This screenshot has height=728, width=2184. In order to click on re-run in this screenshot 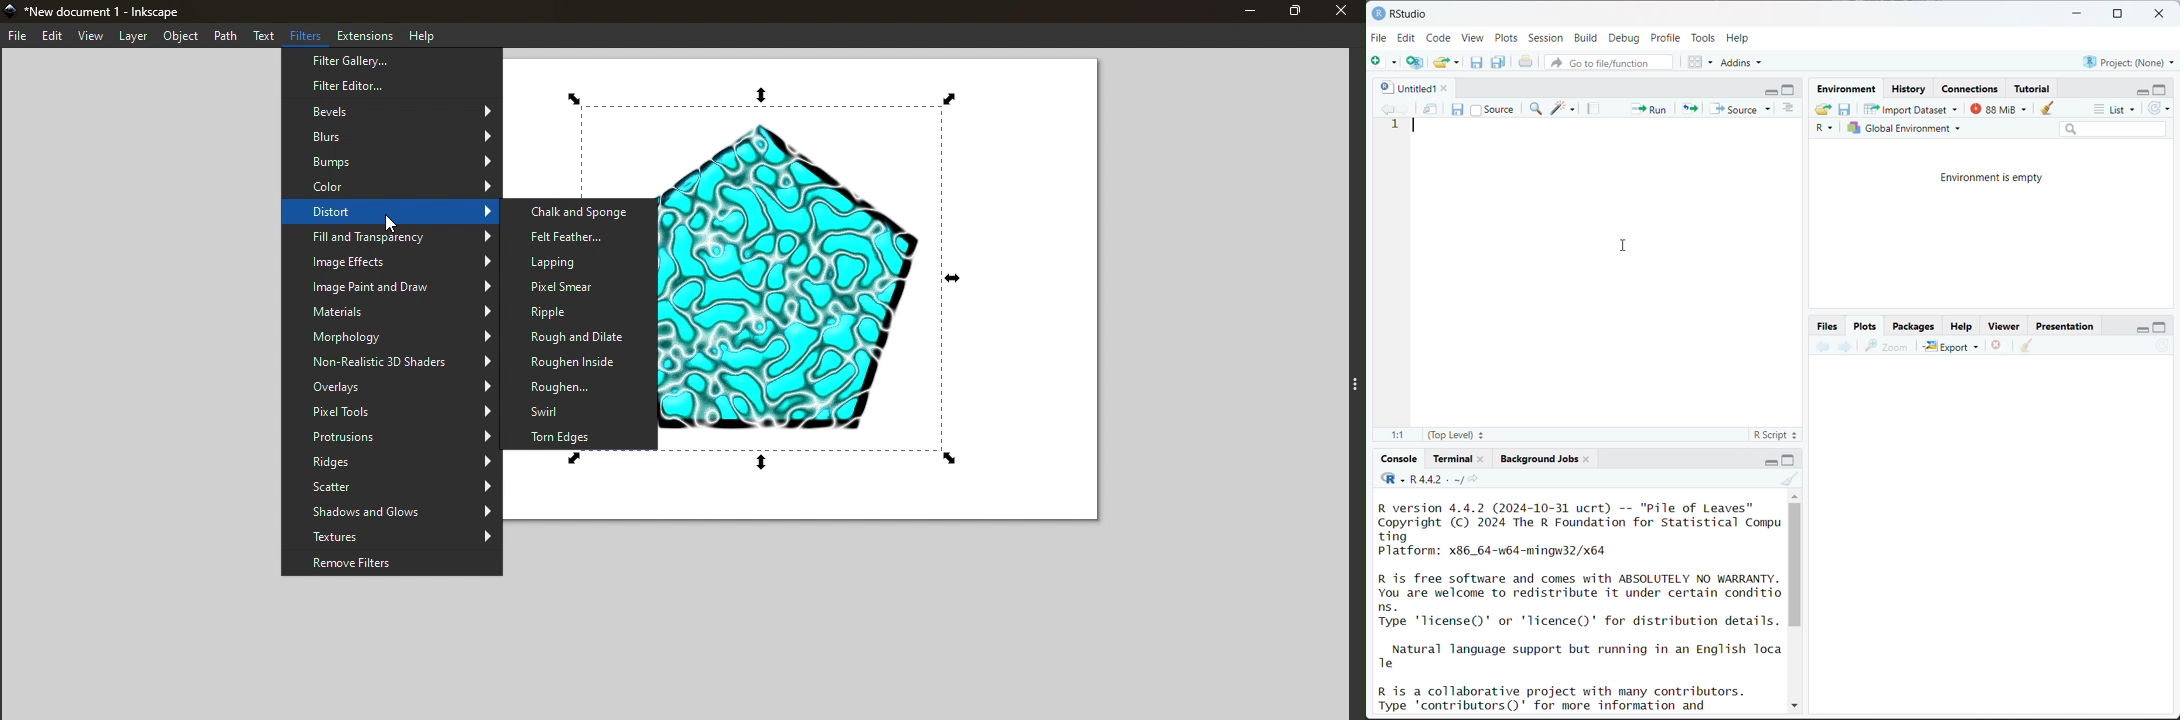, I will do `click(1689, 108)`.